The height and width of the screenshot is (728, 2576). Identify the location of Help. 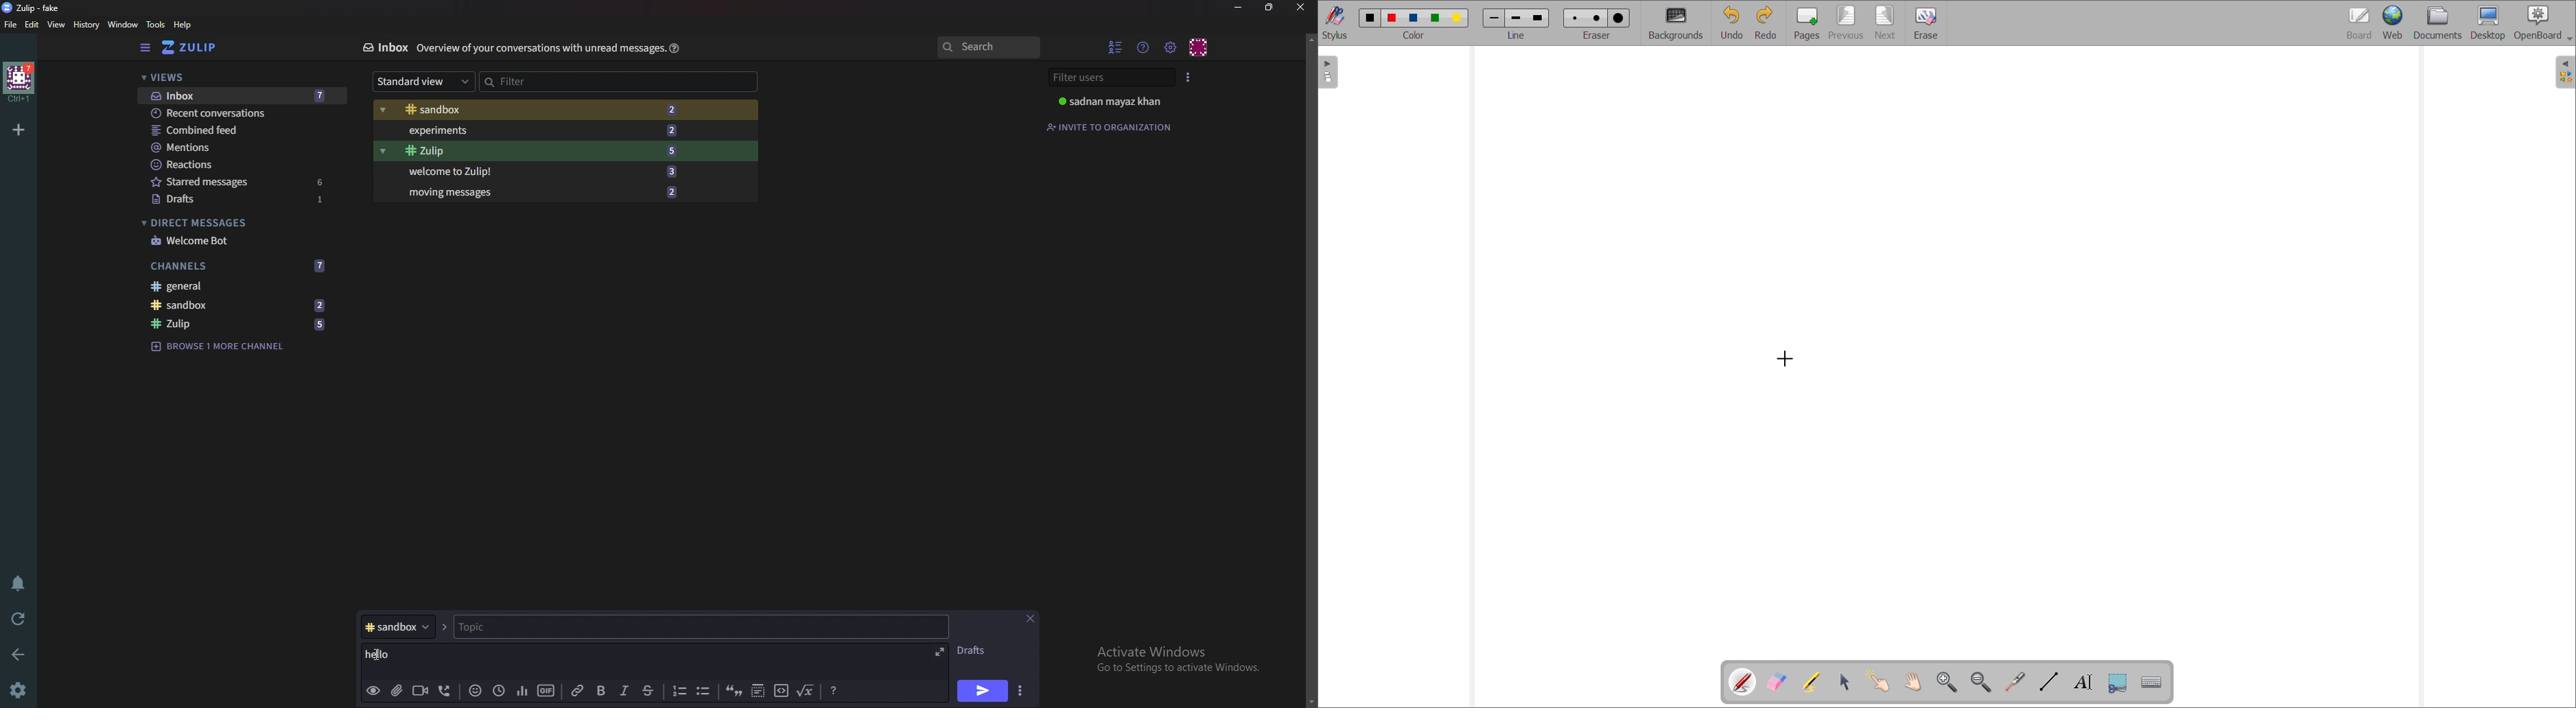
(186, 25).